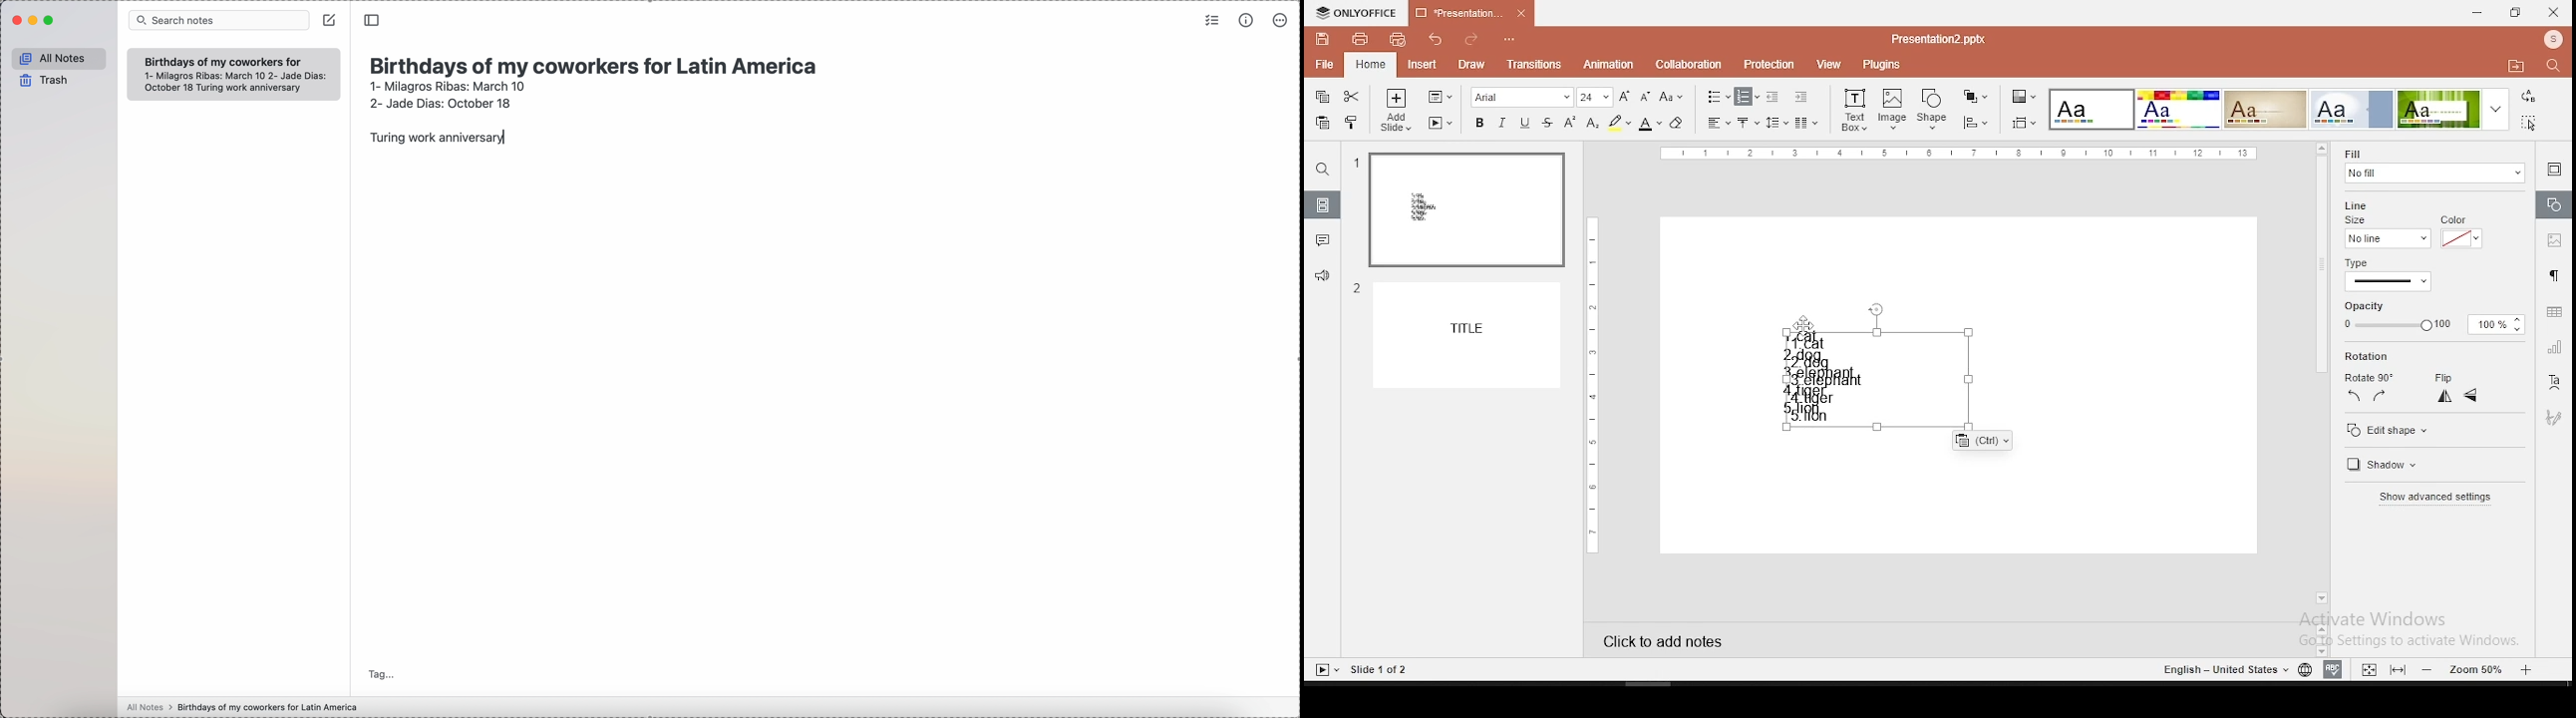 This screenshot has height=728, width=2576. What do you see at coordinates (1397, 110) in the screenshot?
I see `add slide` at bounding box center [1397, 110].